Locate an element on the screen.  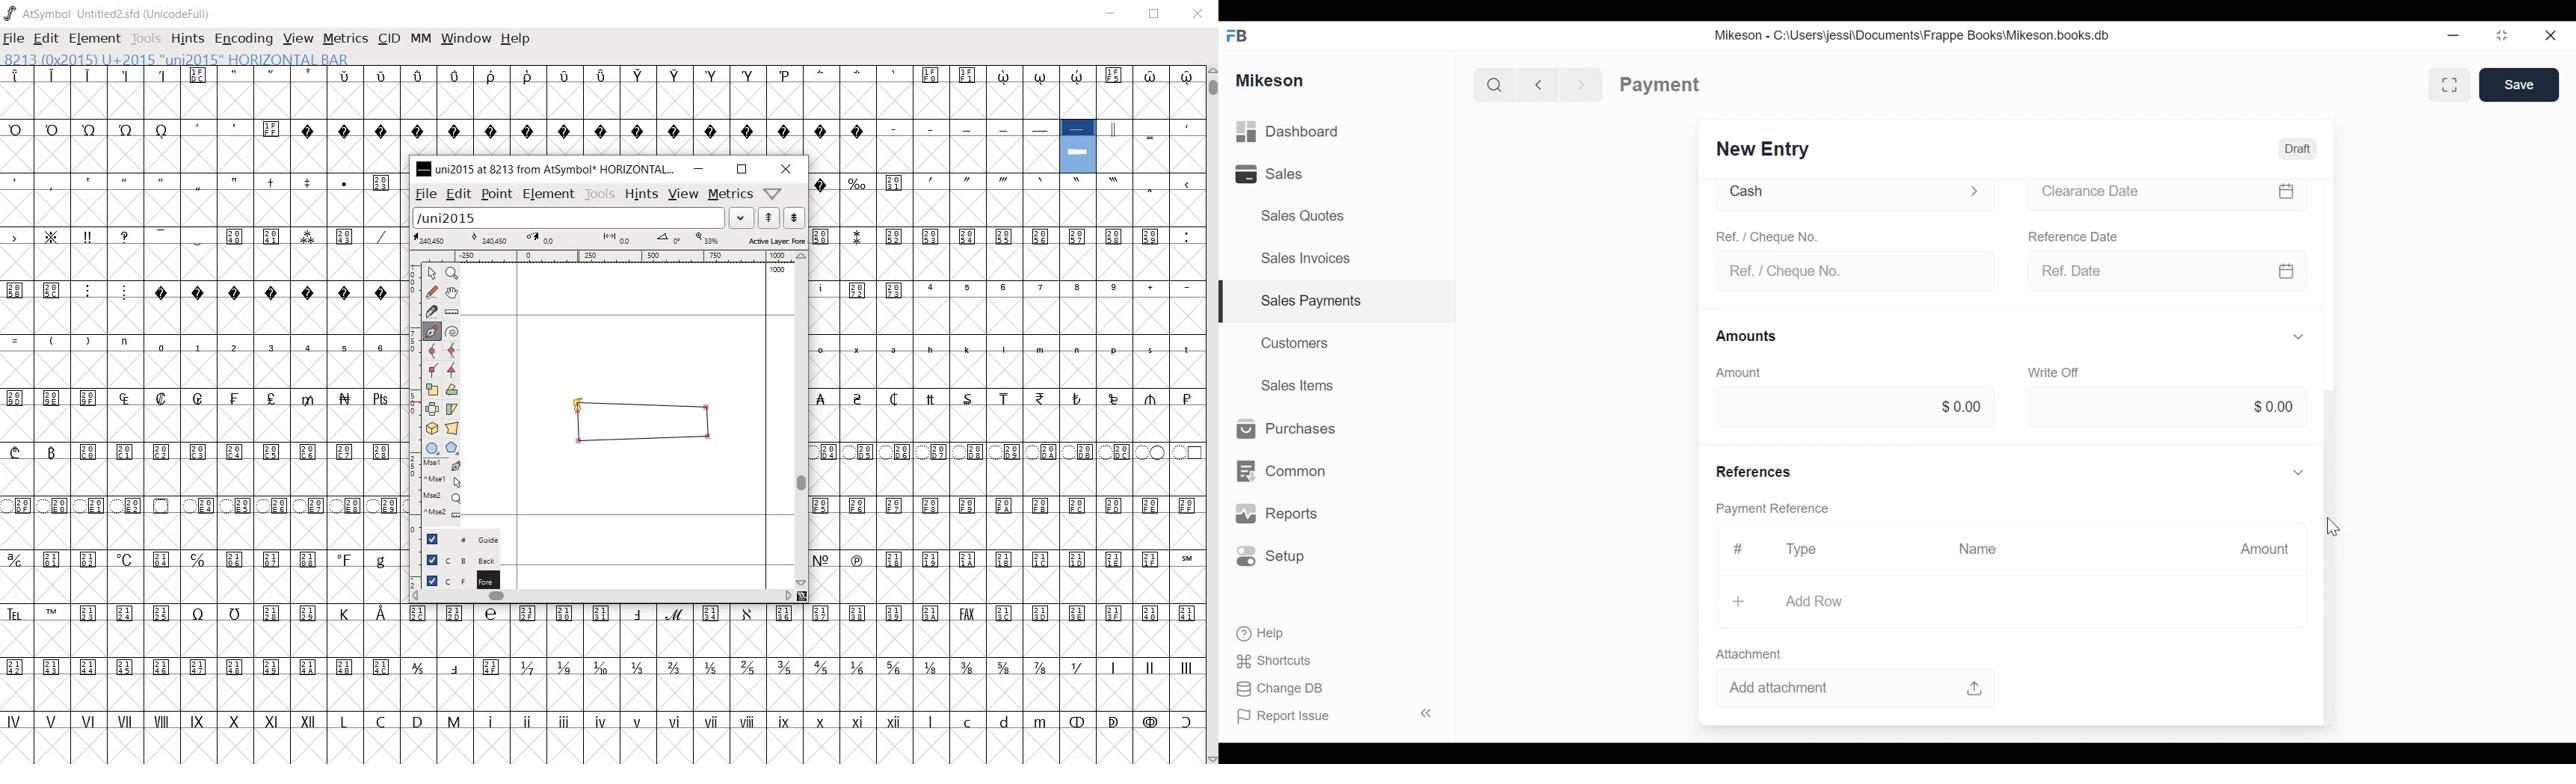
add a curve point is located at coordinates (431, 351).